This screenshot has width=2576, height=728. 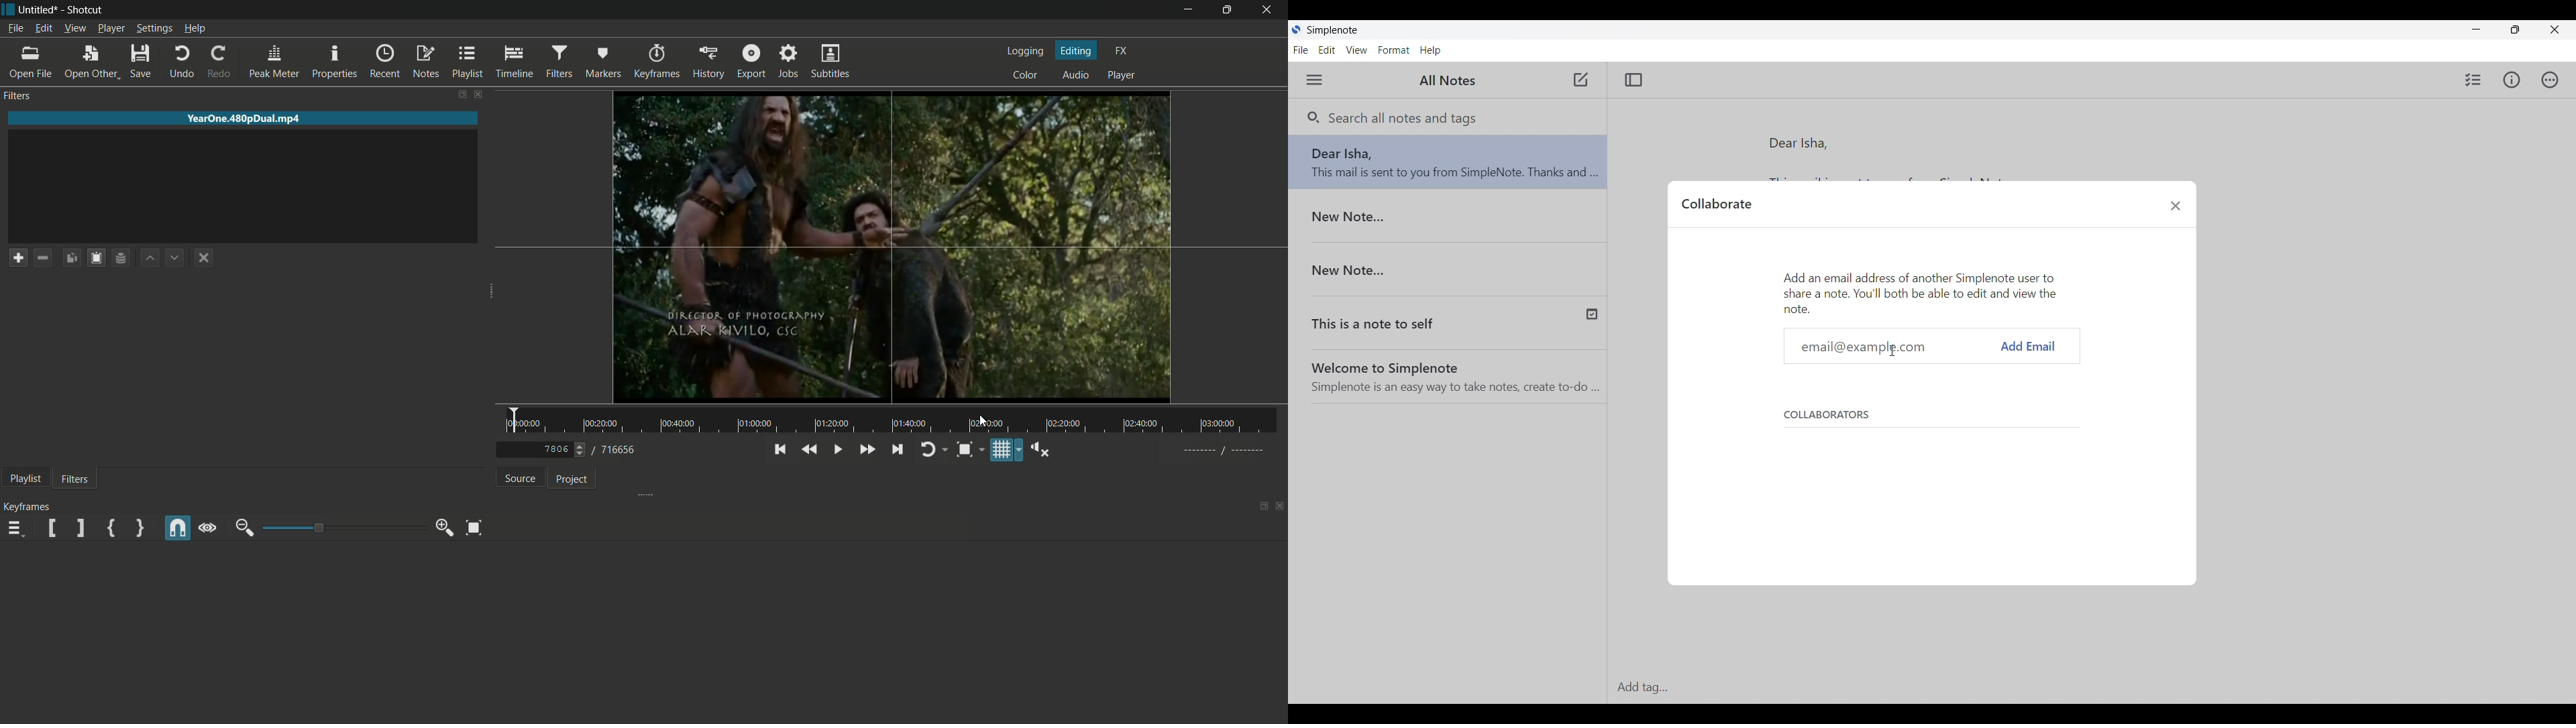 I want to click on This is a note to self, so click(x=1404, y=319).